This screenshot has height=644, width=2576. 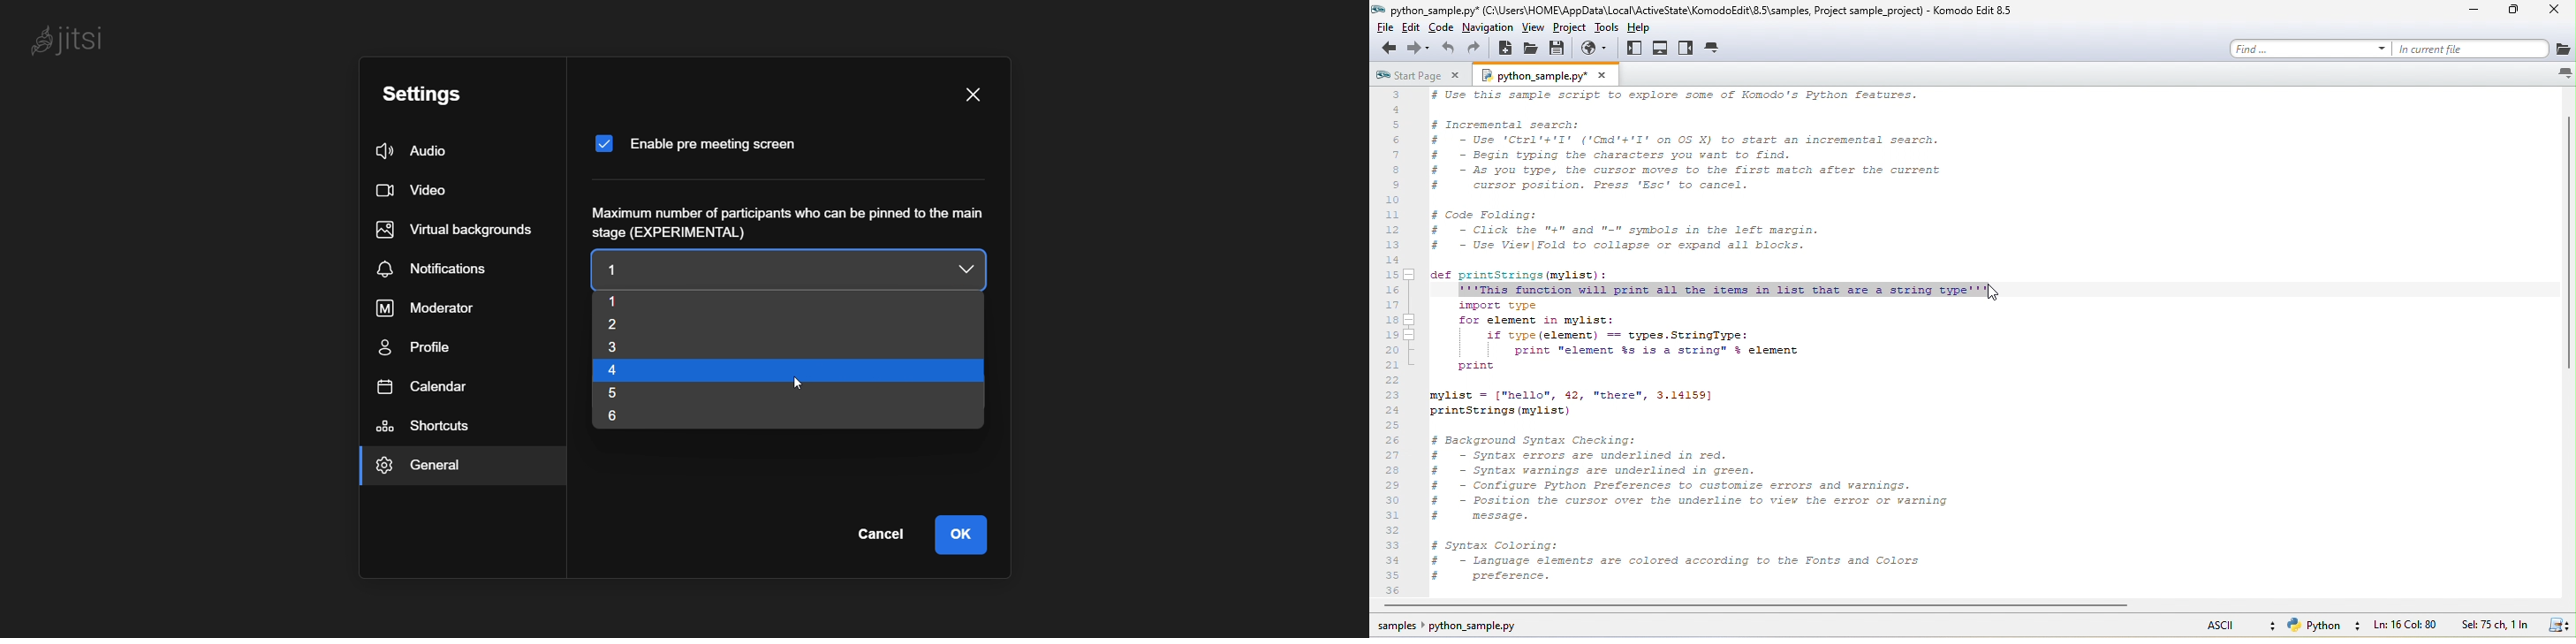 I want to click on 6, so click(x=626, y=417).